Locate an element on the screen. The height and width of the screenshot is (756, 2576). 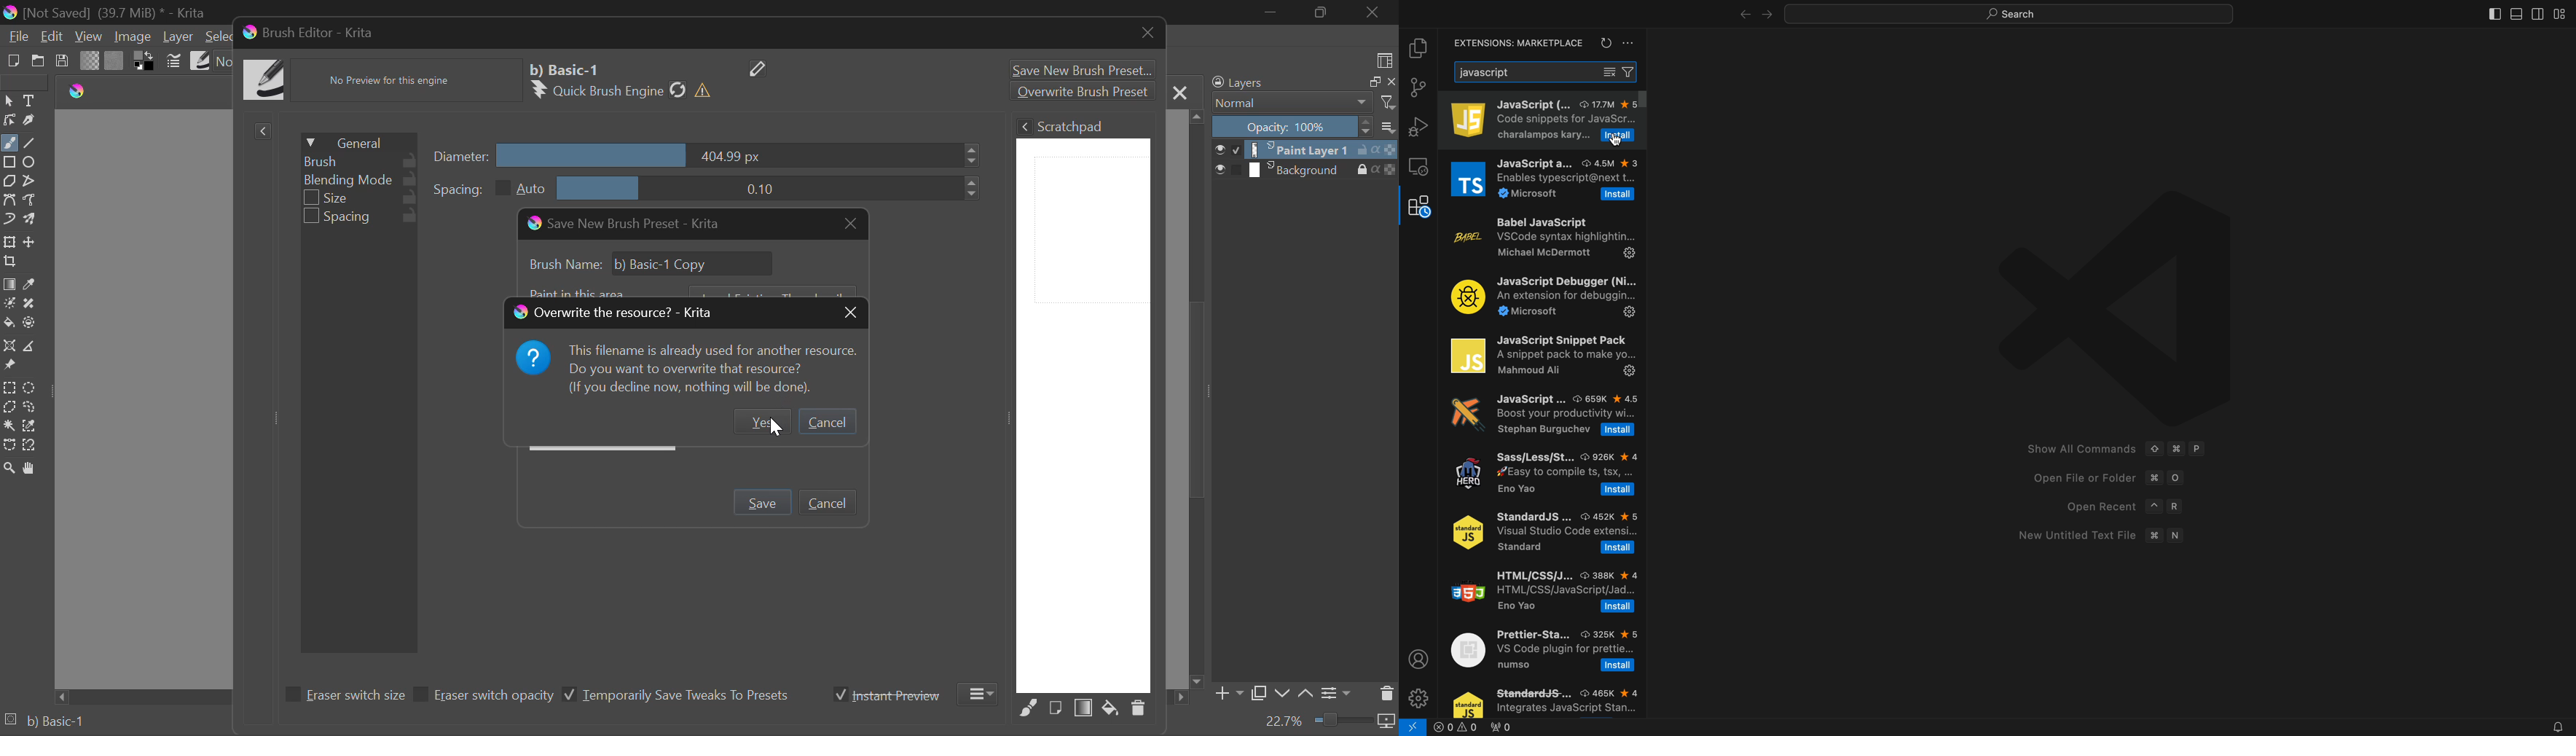
Gradient is located at coordinates (90, 60).